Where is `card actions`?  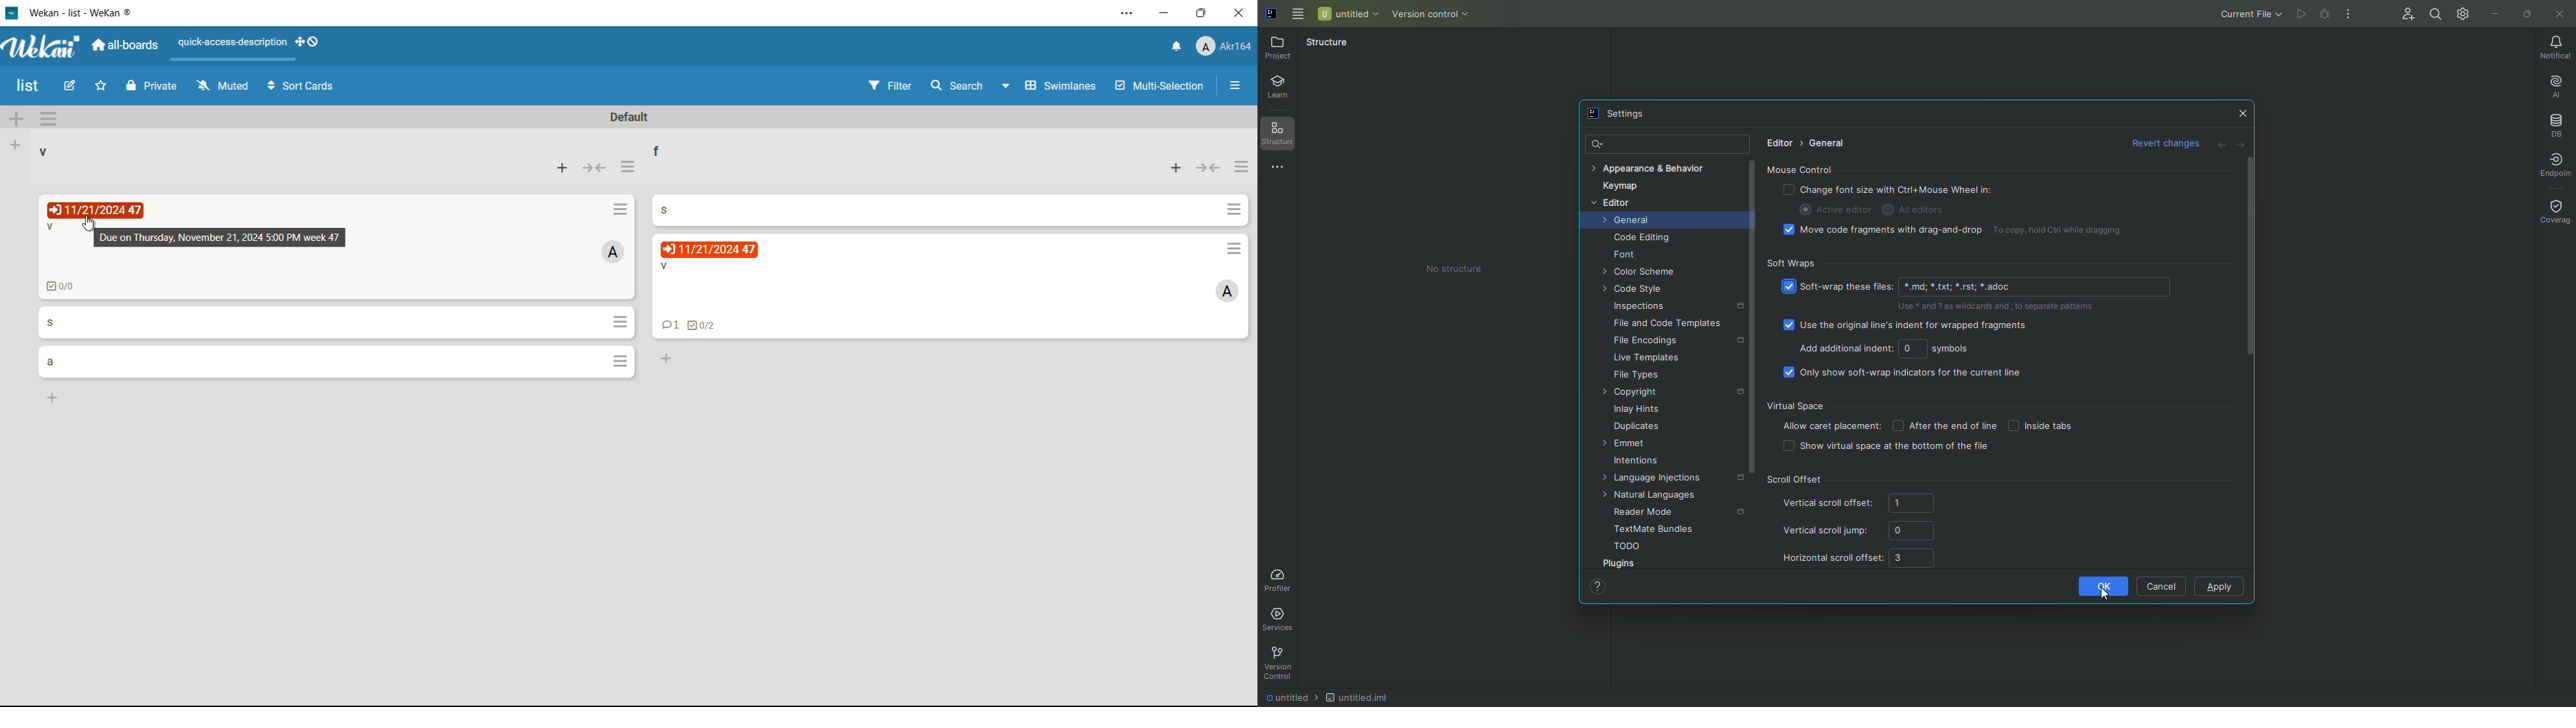 card actions is located at coordinates (1235, 210).